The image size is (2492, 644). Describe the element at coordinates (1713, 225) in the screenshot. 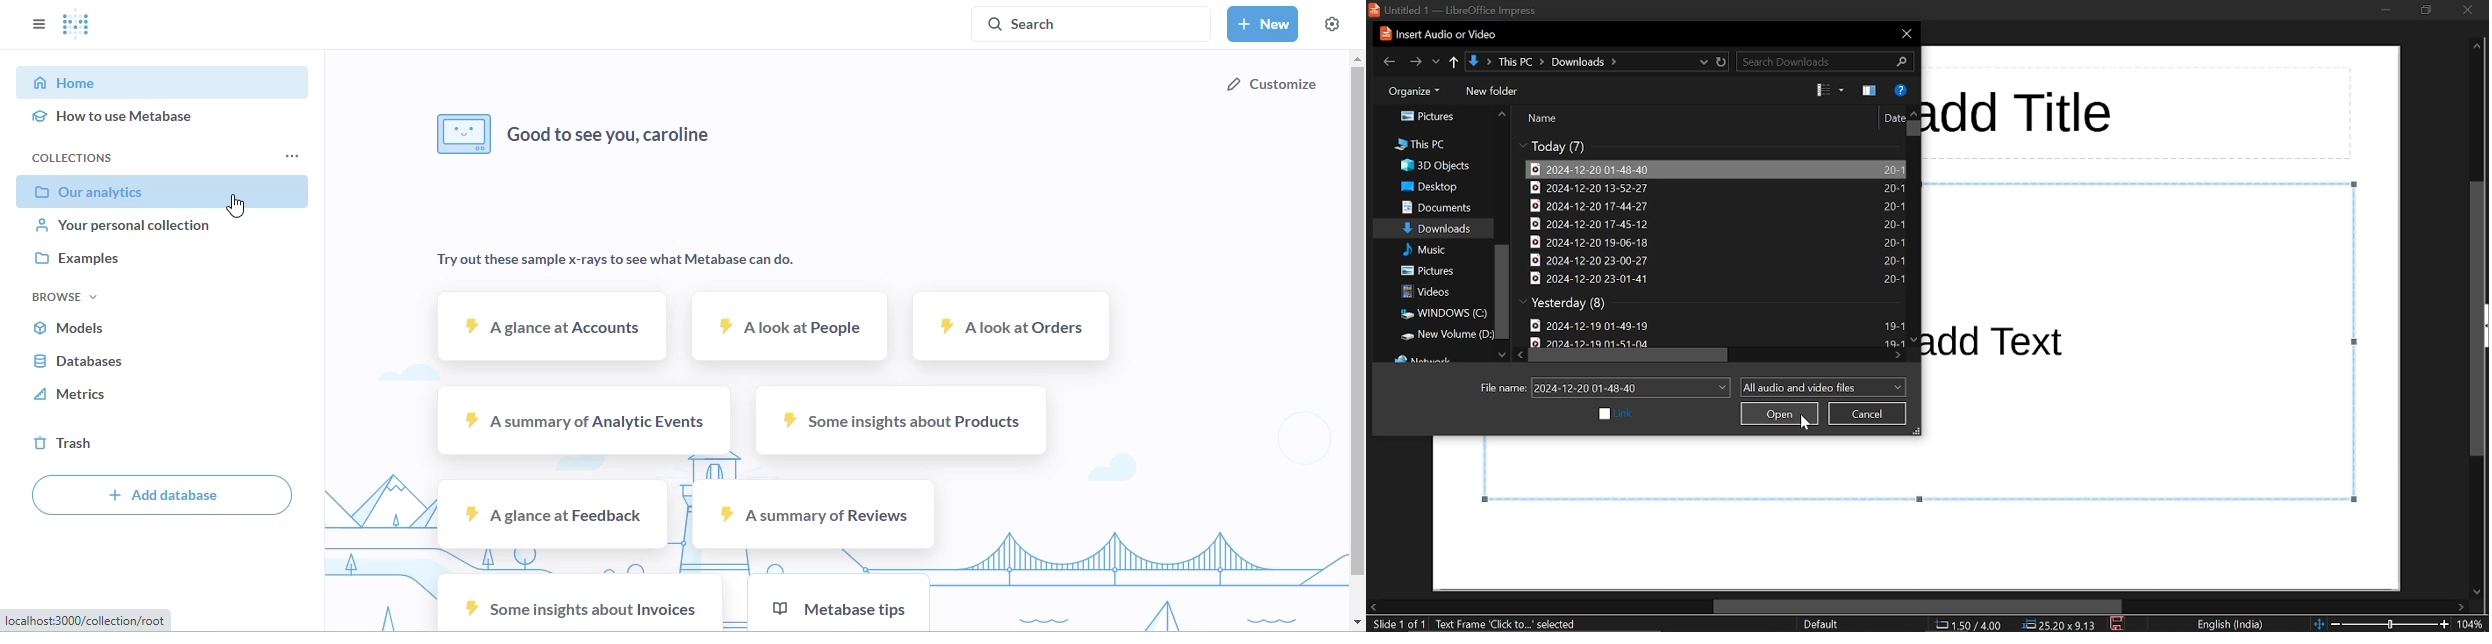

I see `file titled "2024-12-20 17-45-12"` at that location.